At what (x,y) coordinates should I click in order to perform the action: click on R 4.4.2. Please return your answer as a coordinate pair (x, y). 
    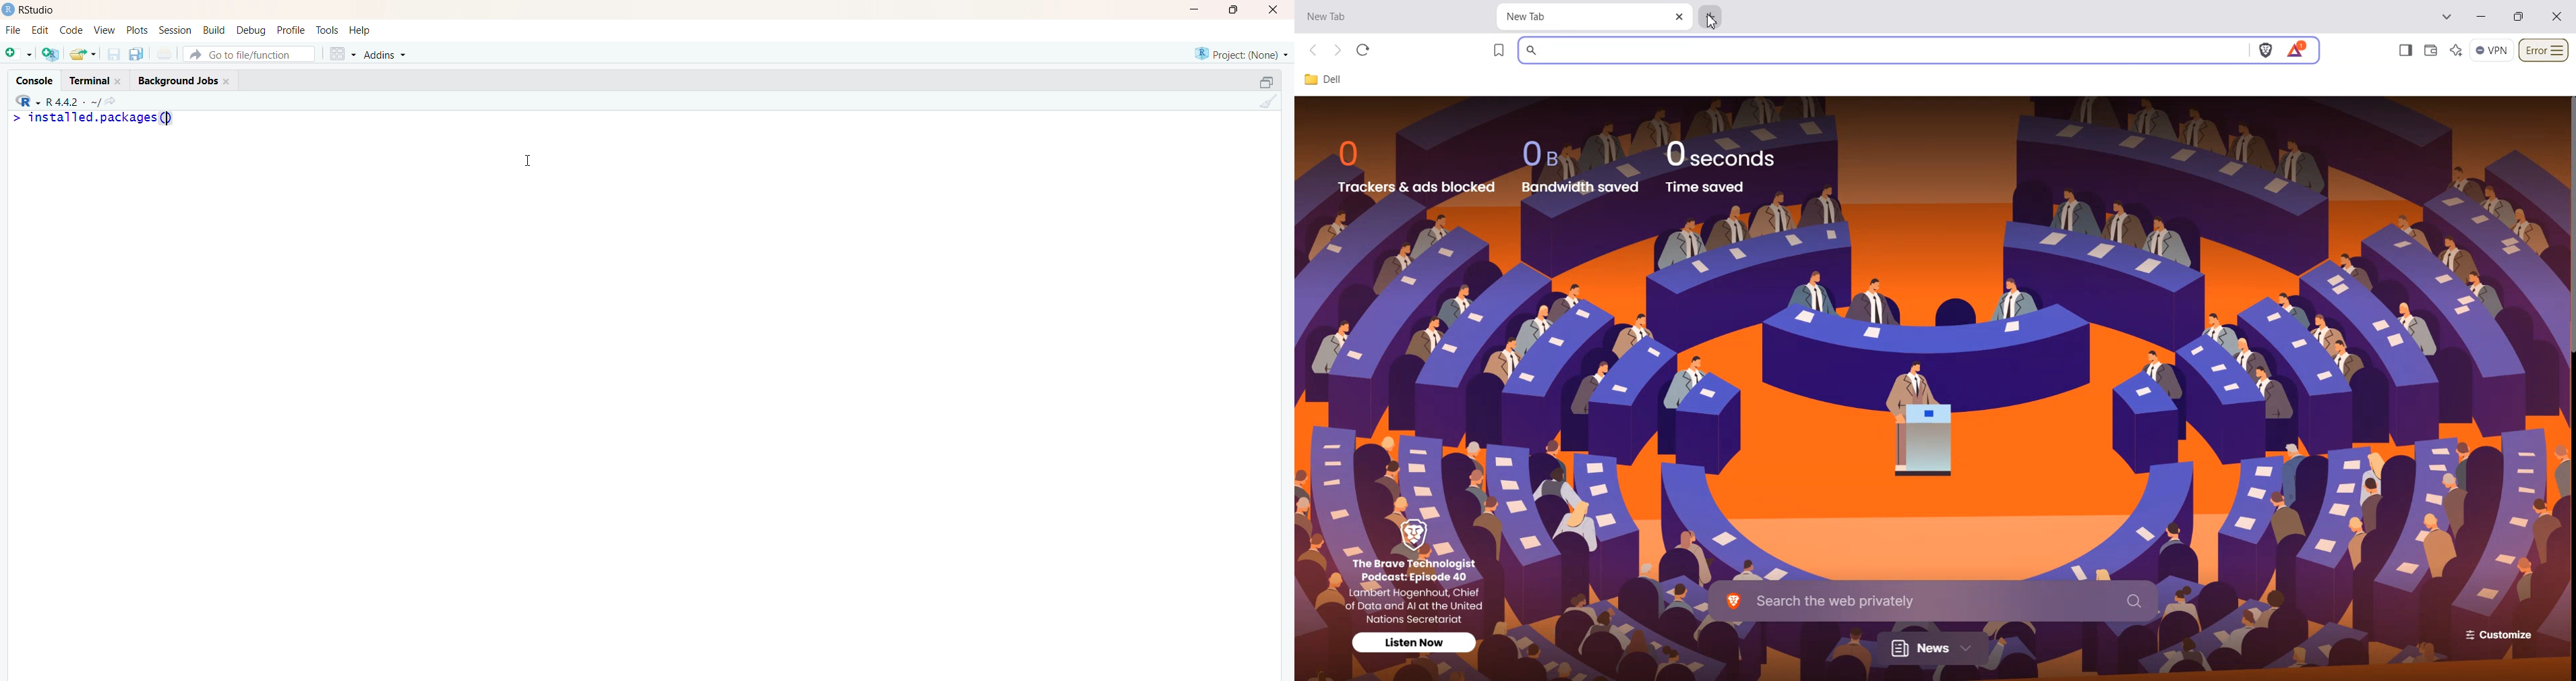
    Looking at the image, I should click on (54, 102).